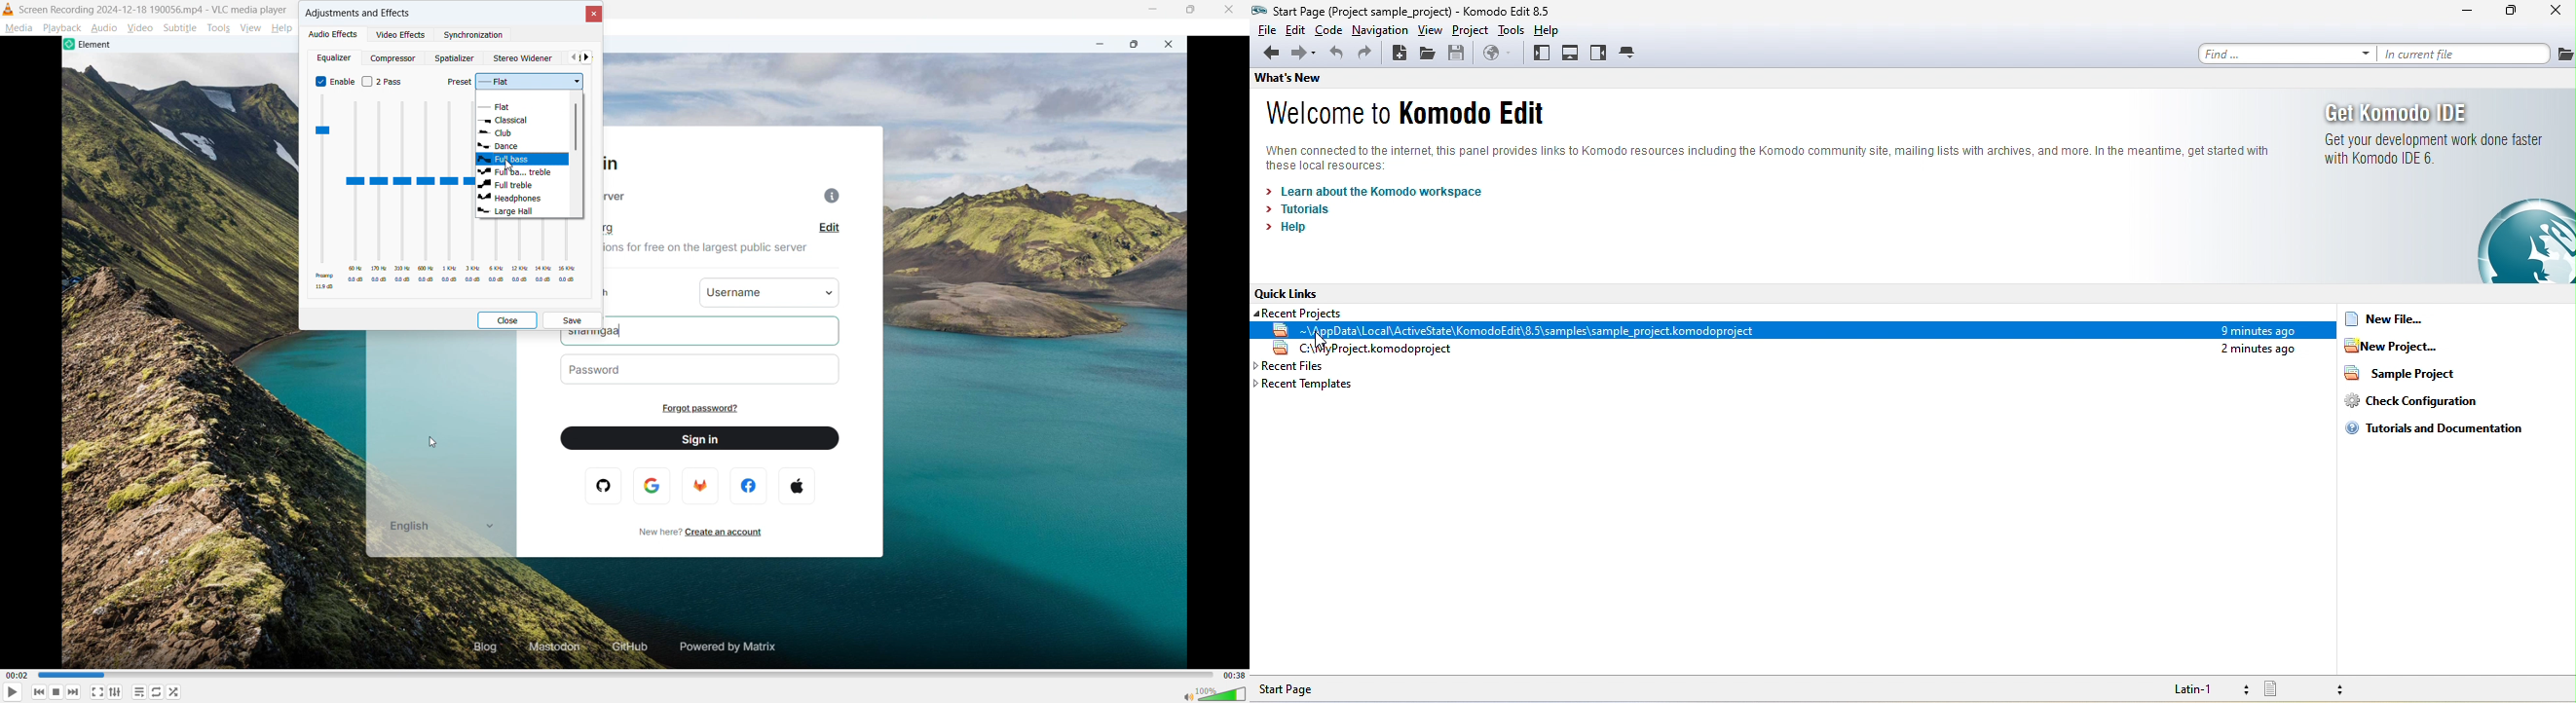  I want to click on navigation, so click(1385, 30).